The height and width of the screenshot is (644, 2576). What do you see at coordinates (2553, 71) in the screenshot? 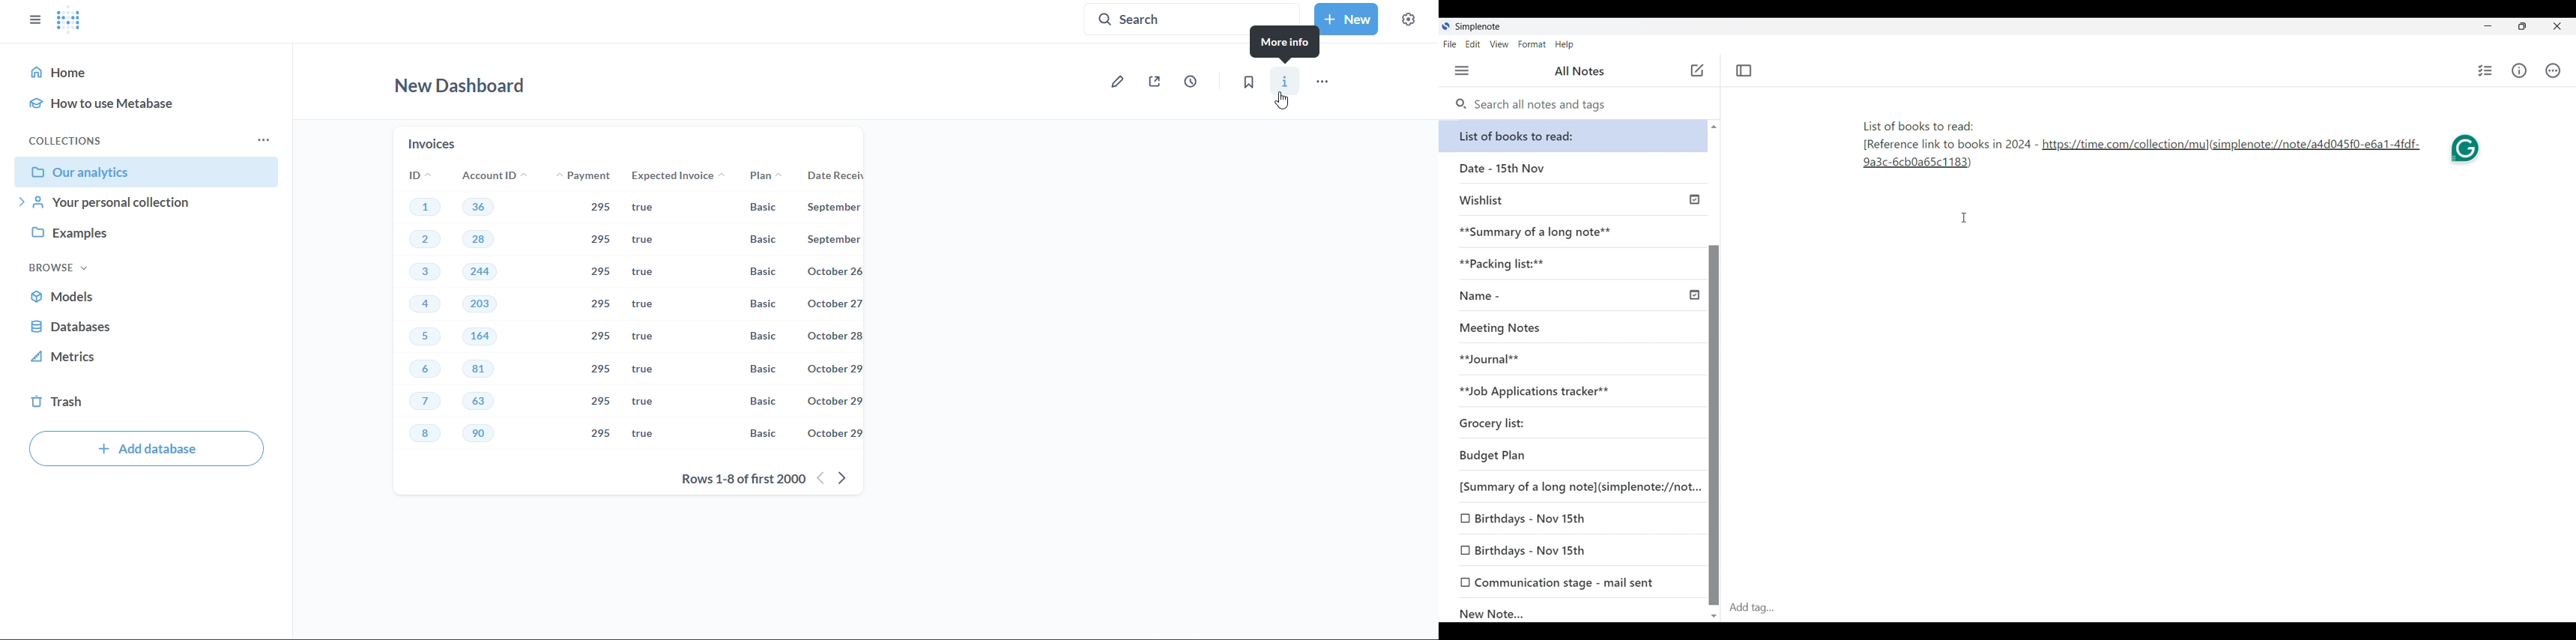
I see `Actions` at bounding box center [2553, 71].